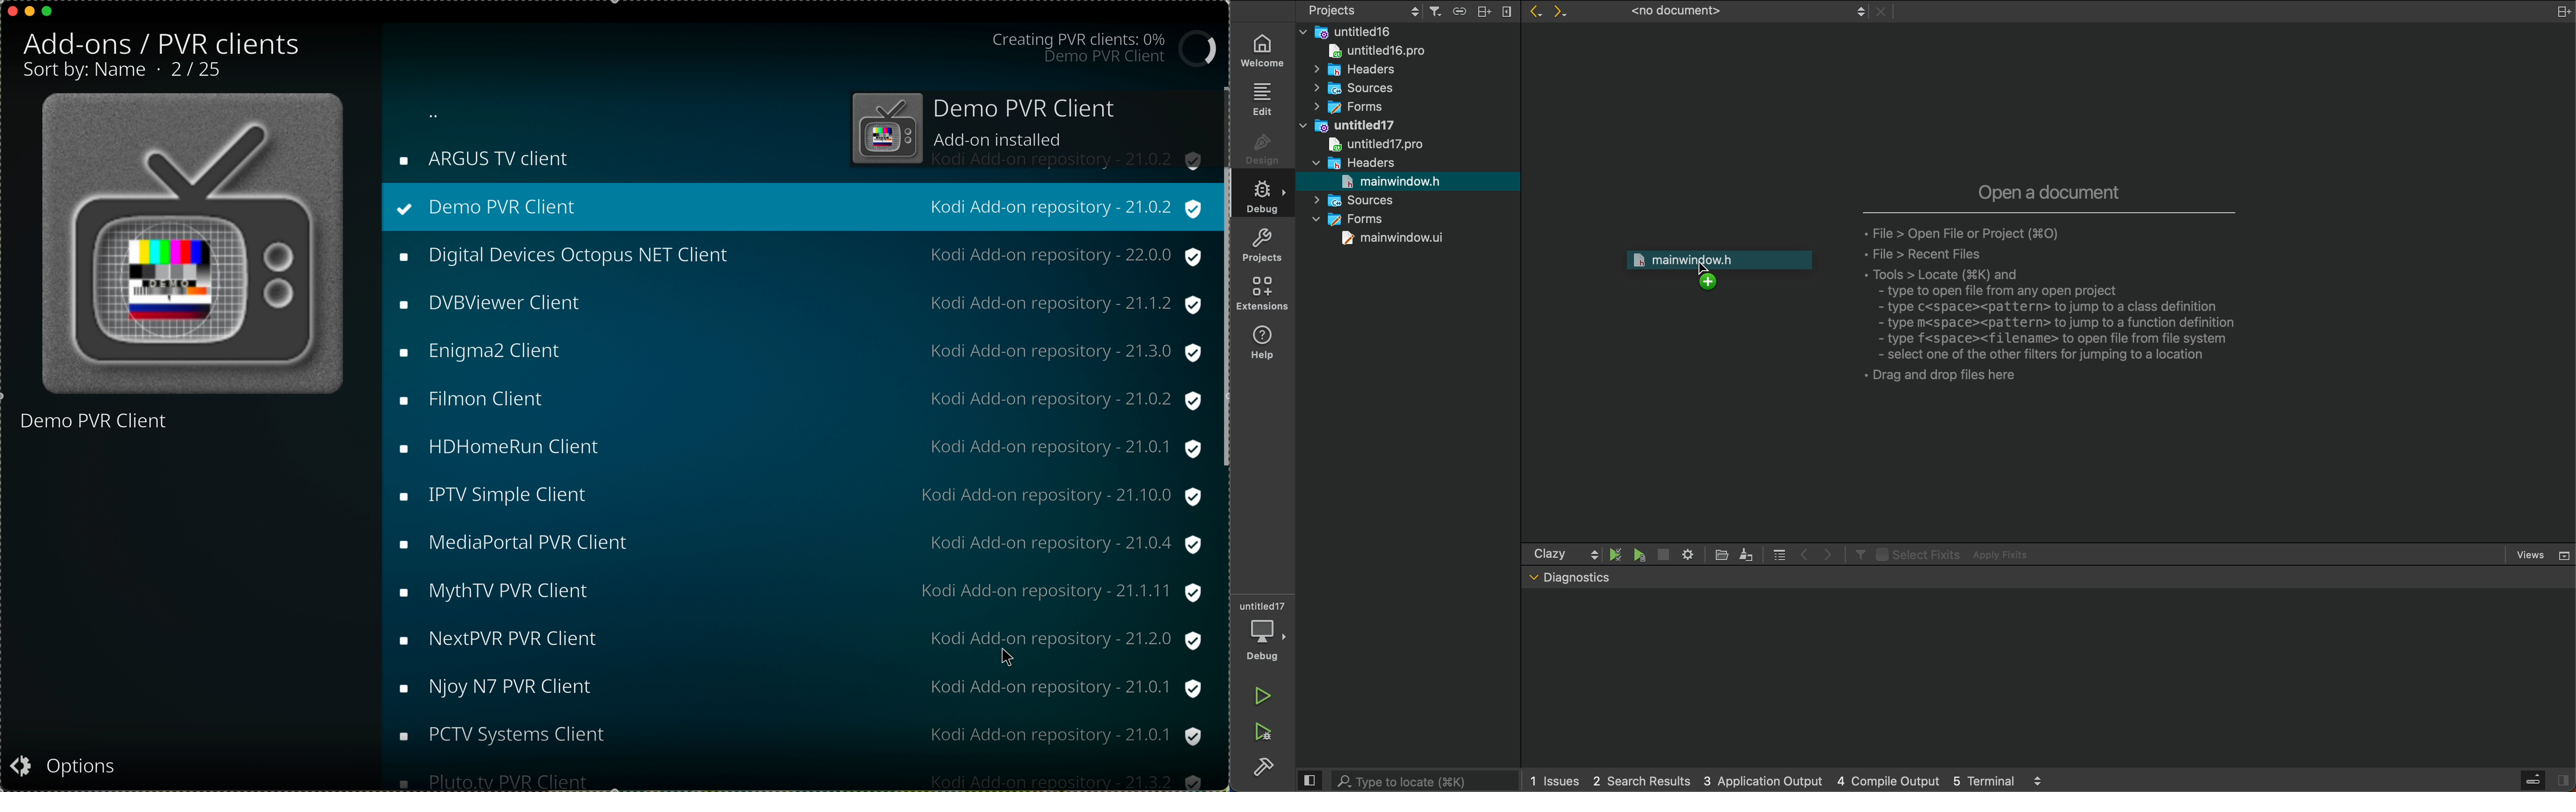 This screenshot has width=2576, height=812. What do you see at coordinates (1261, 632) in the screenshot?
I see `debugger` at bounding box center [1261, 632].